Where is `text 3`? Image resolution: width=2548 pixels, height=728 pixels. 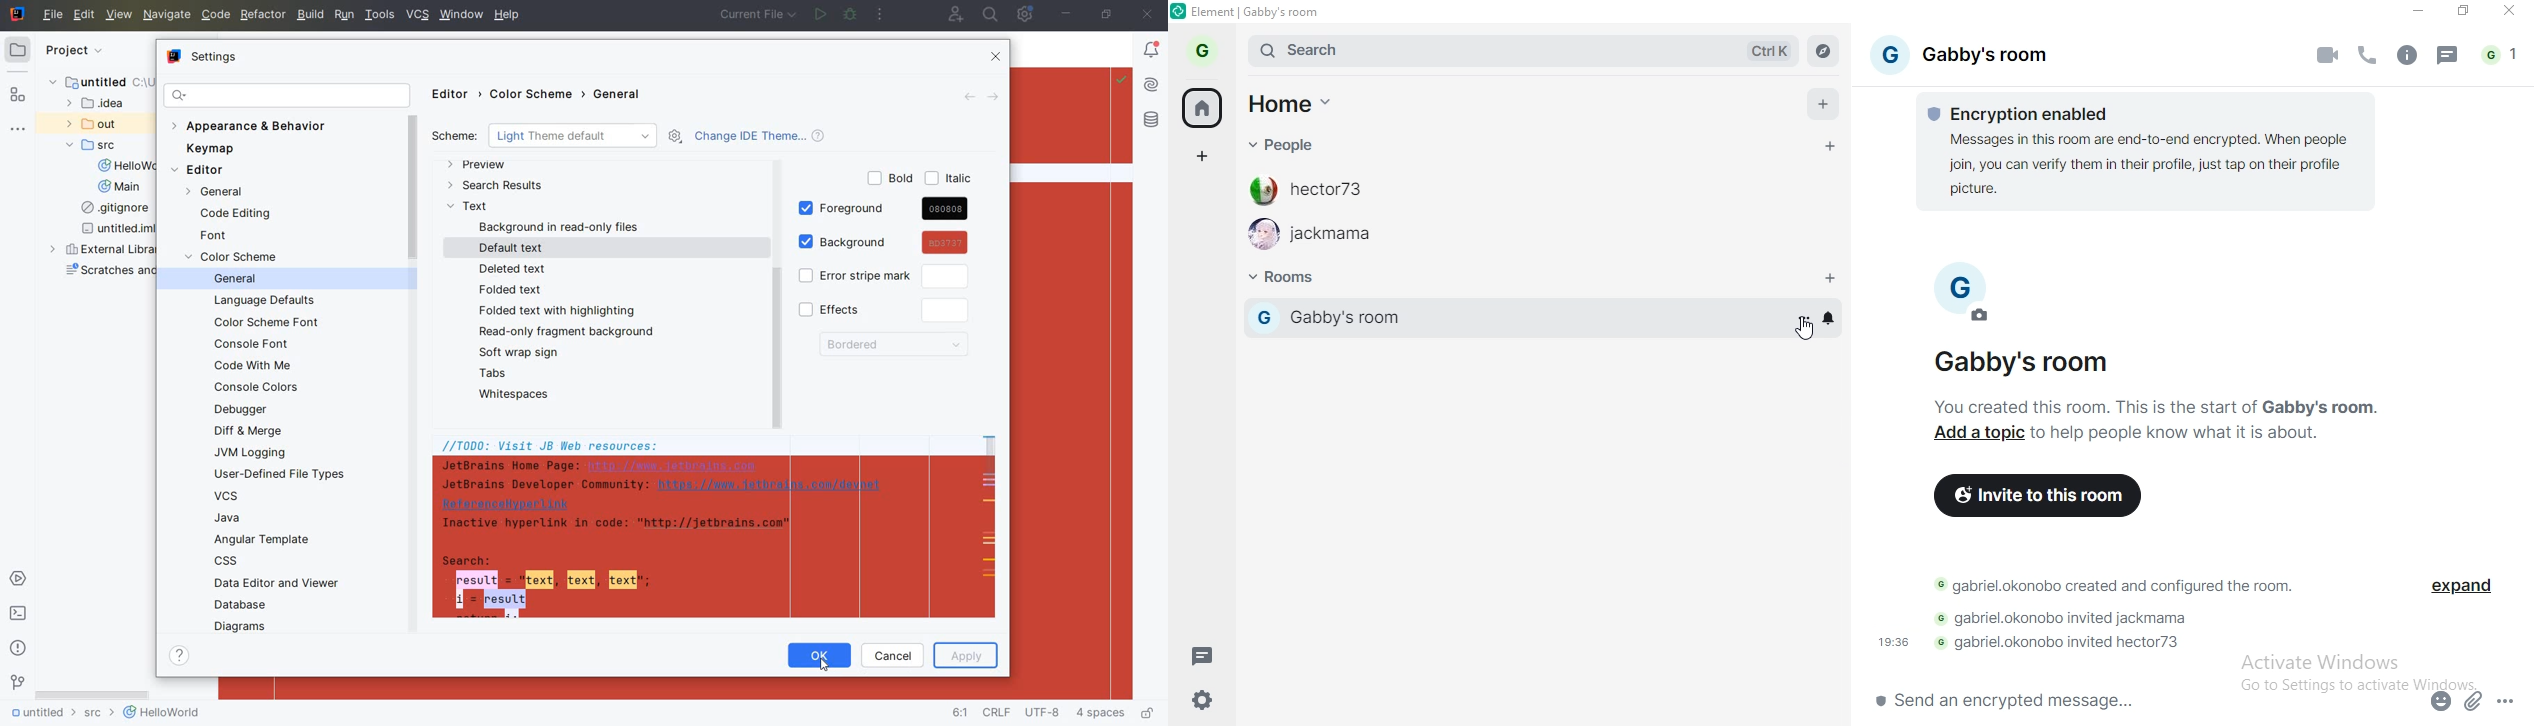
text 3 is located at coordinates (2079, 617).